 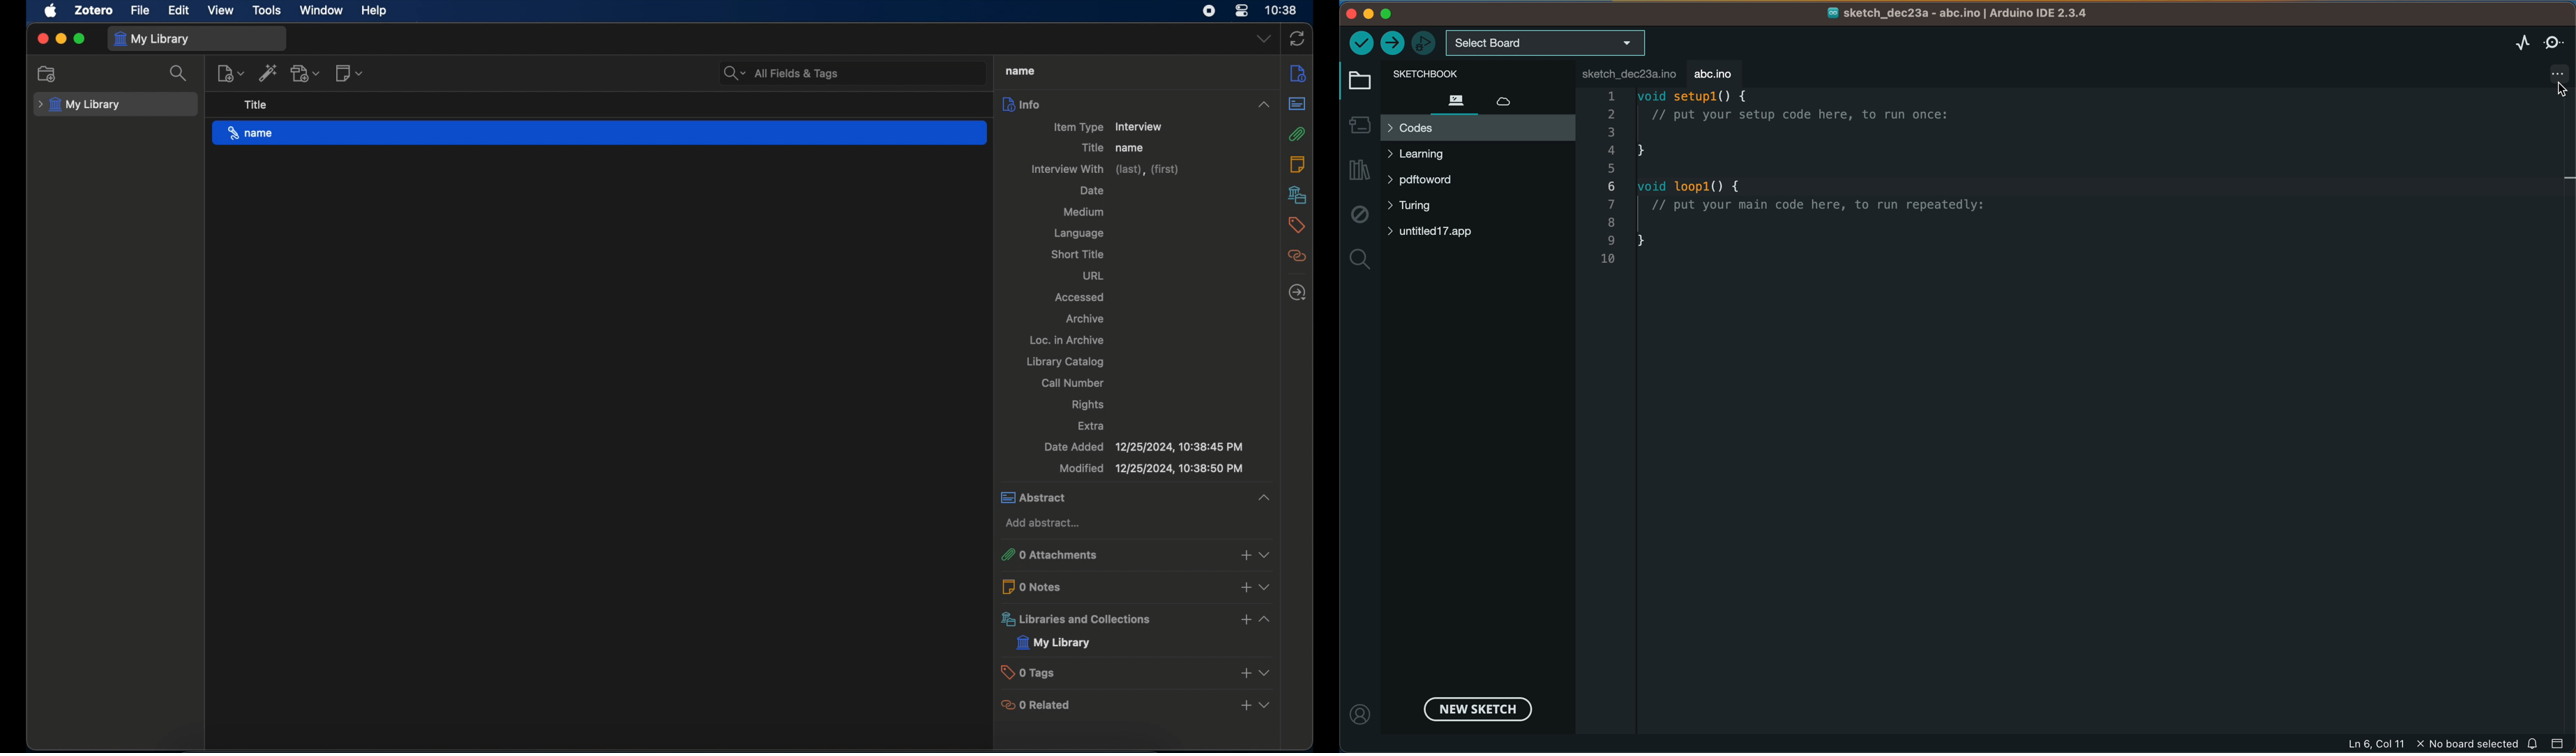 I want to click on help, so click(x=375, y=11).